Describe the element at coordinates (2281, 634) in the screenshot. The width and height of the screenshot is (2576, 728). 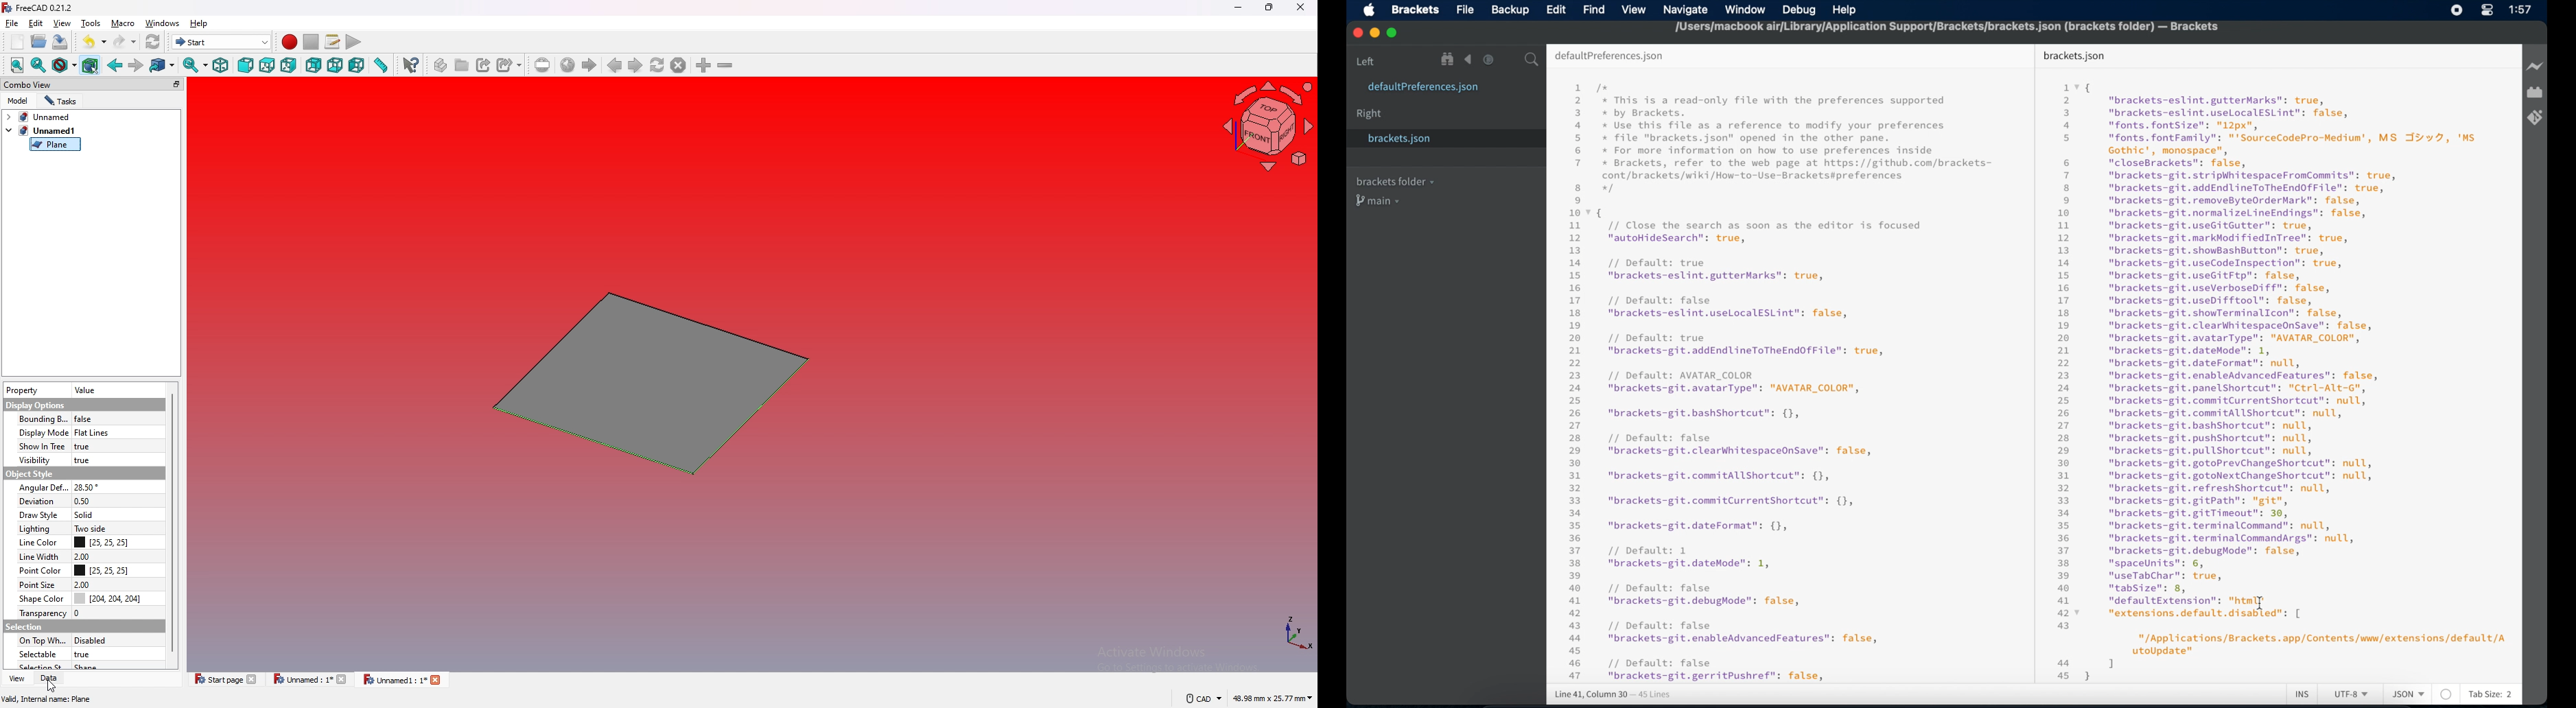
I see `49 “tabSize": 8,
a MCABRSIIEY TET
427 “extensions.default.disabled": [
43
"/Applications/Brackets. app/Contents/www/extensions/default/A
utoUpdate"
aa 1
| 45}` at that location.